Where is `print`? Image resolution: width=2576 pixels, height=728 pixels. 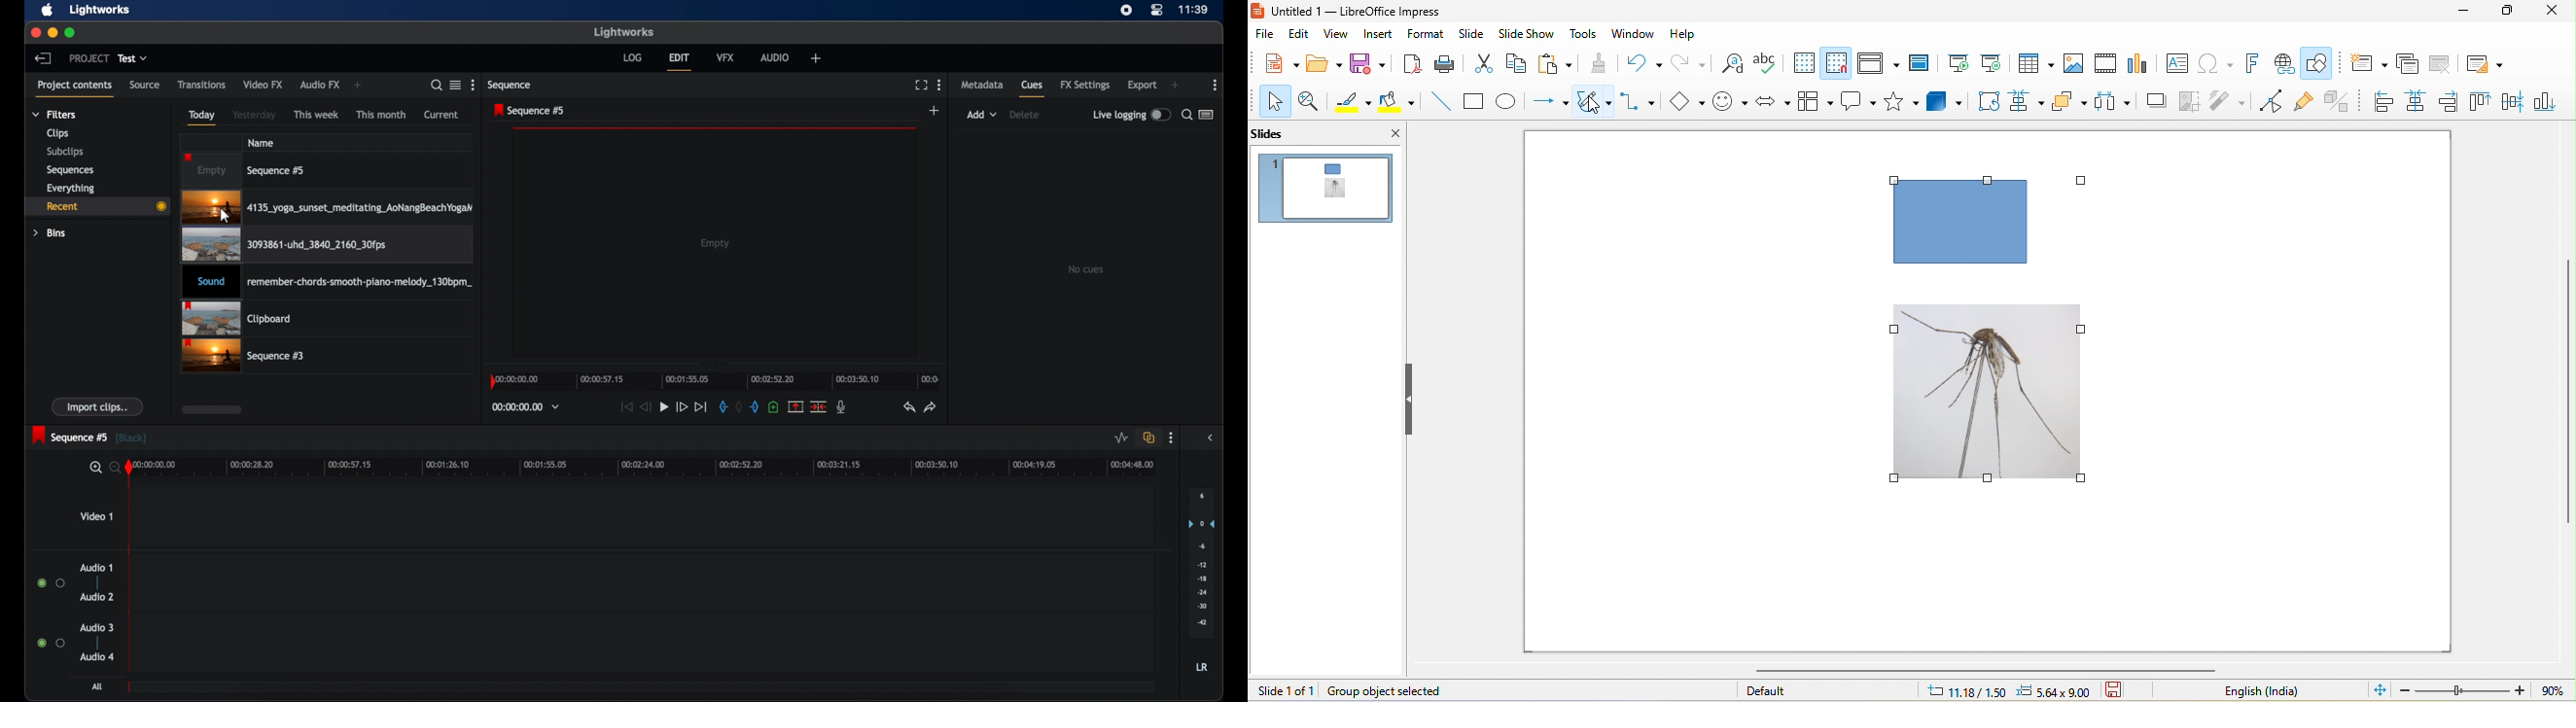 print is located at coordinates (1446, 64).